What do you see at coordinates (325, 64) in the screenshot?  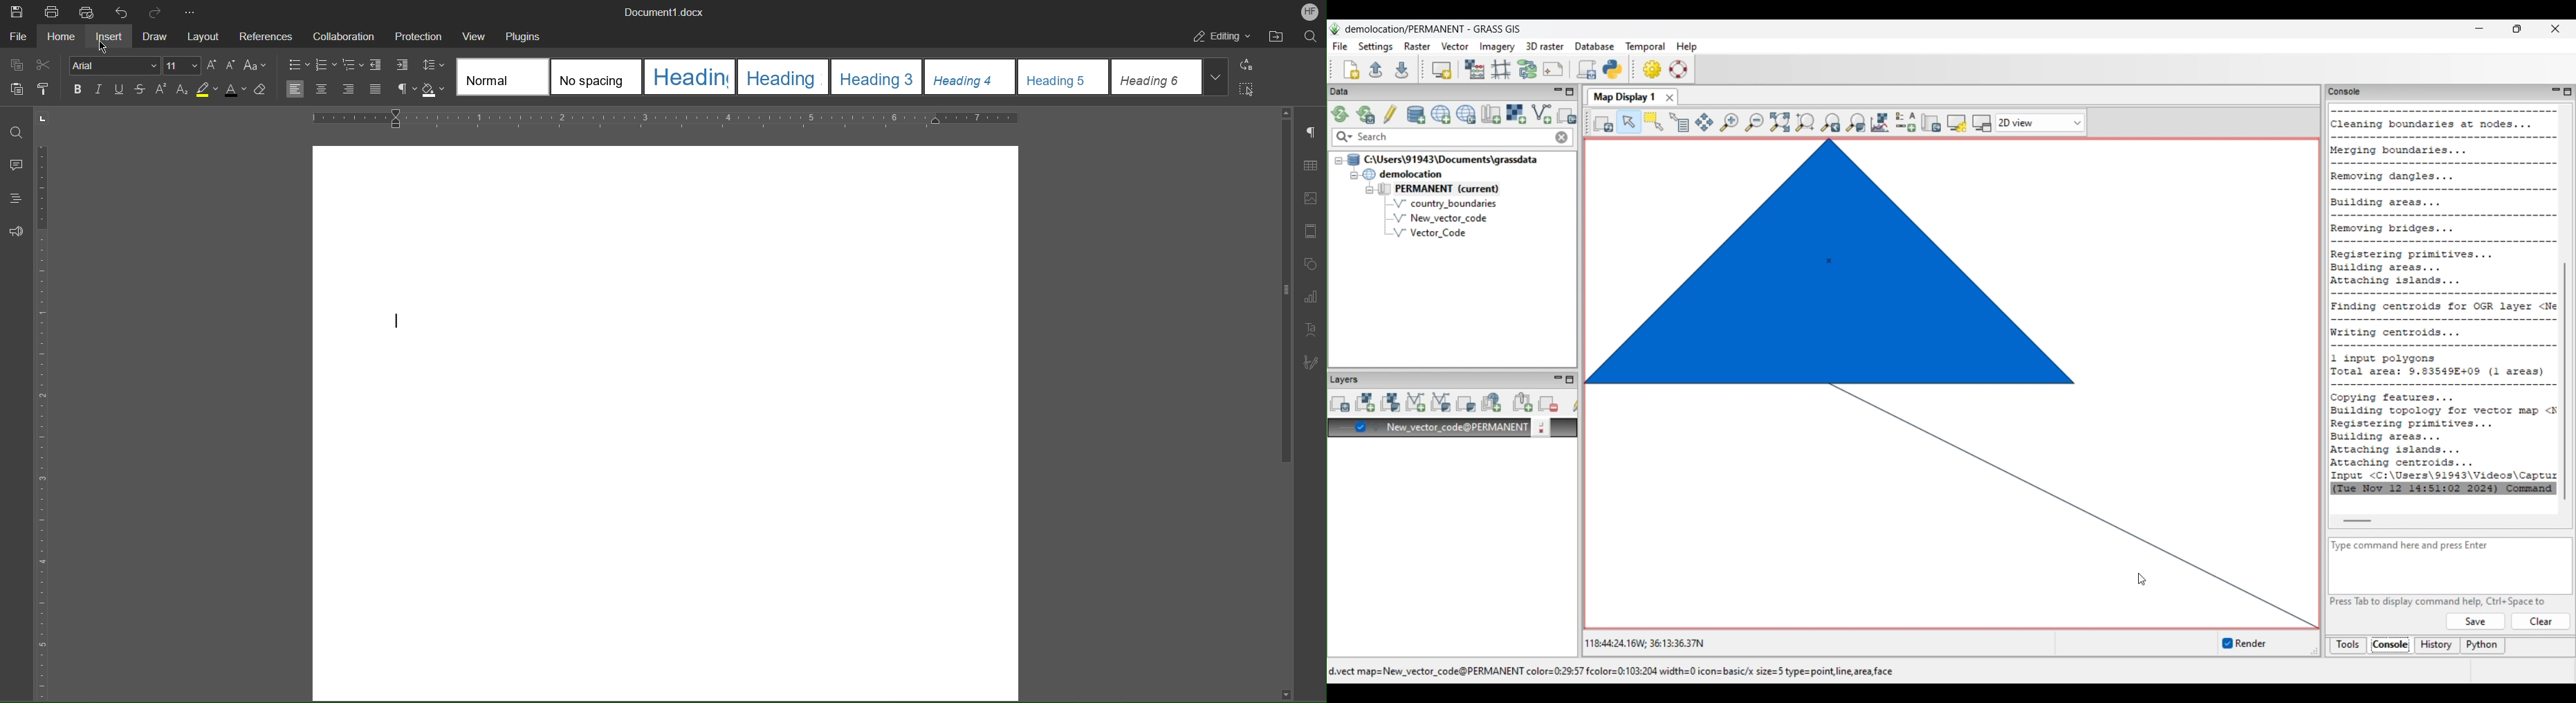 I see `Numbered List` at bounding box center [325, 64].